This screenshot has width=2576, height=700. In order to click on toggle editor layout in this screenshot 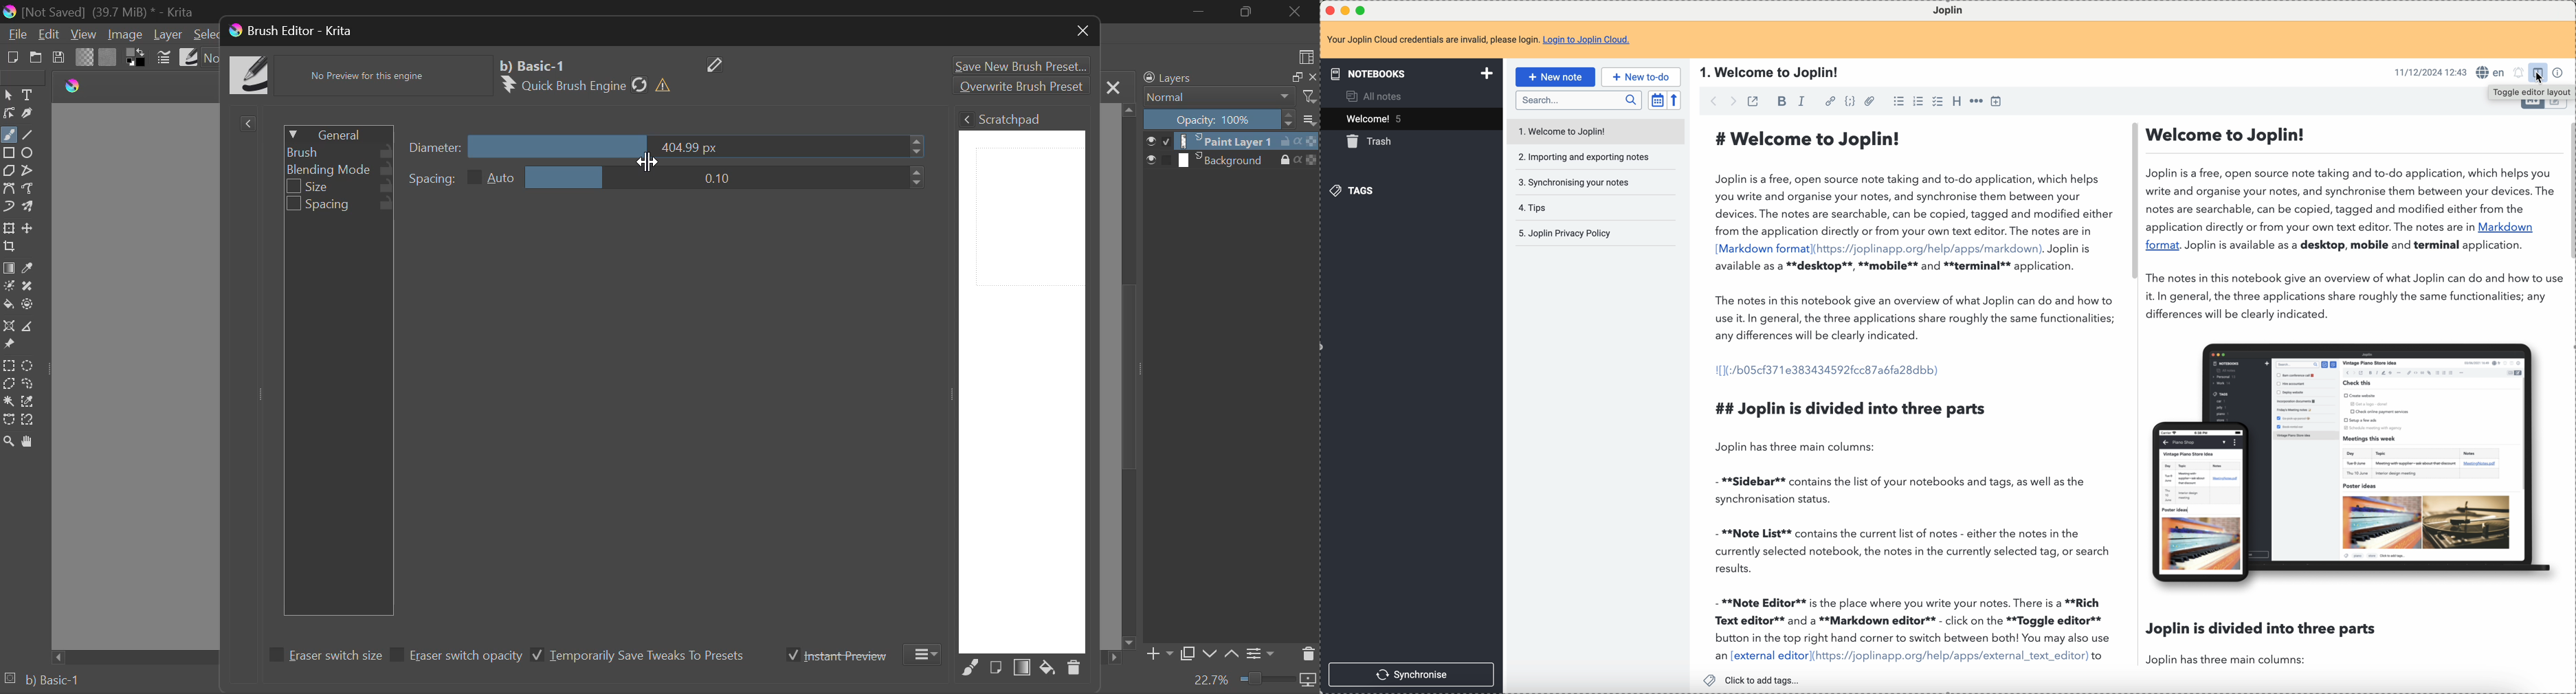, I will do `click(2538, 72)`.